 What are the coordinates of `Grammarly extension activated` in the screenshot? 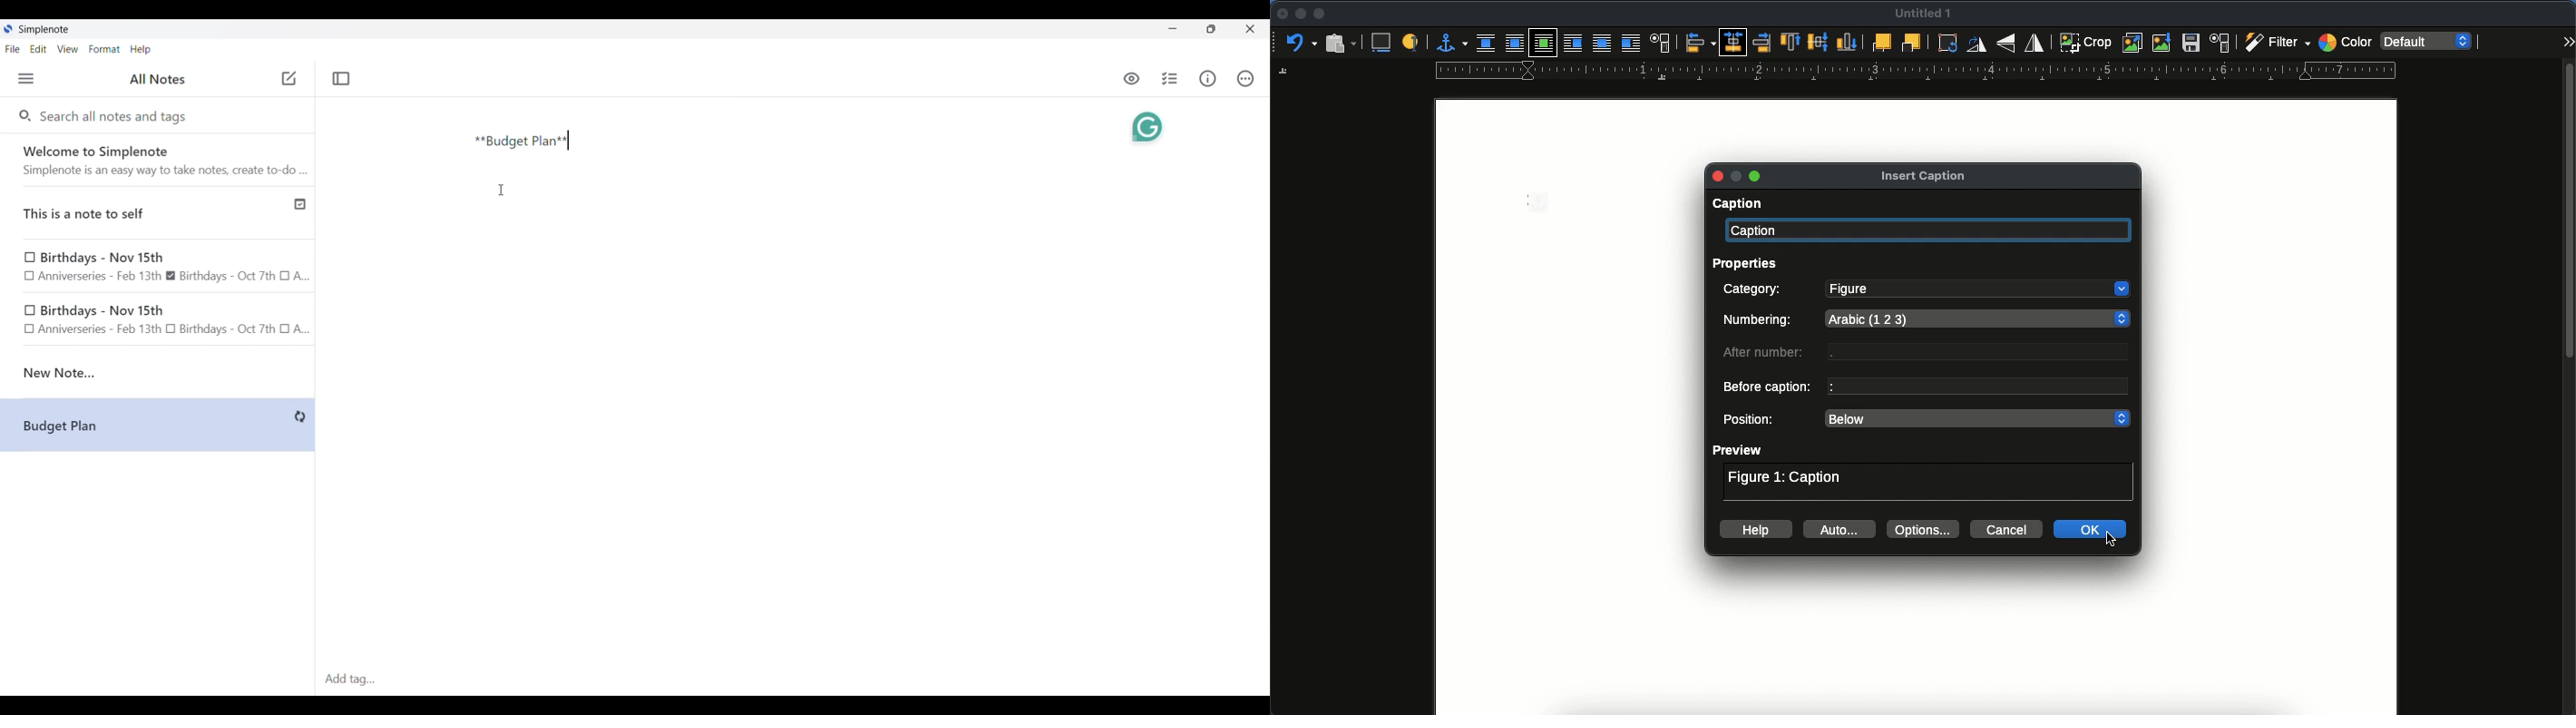 It's located at (1146, 125).